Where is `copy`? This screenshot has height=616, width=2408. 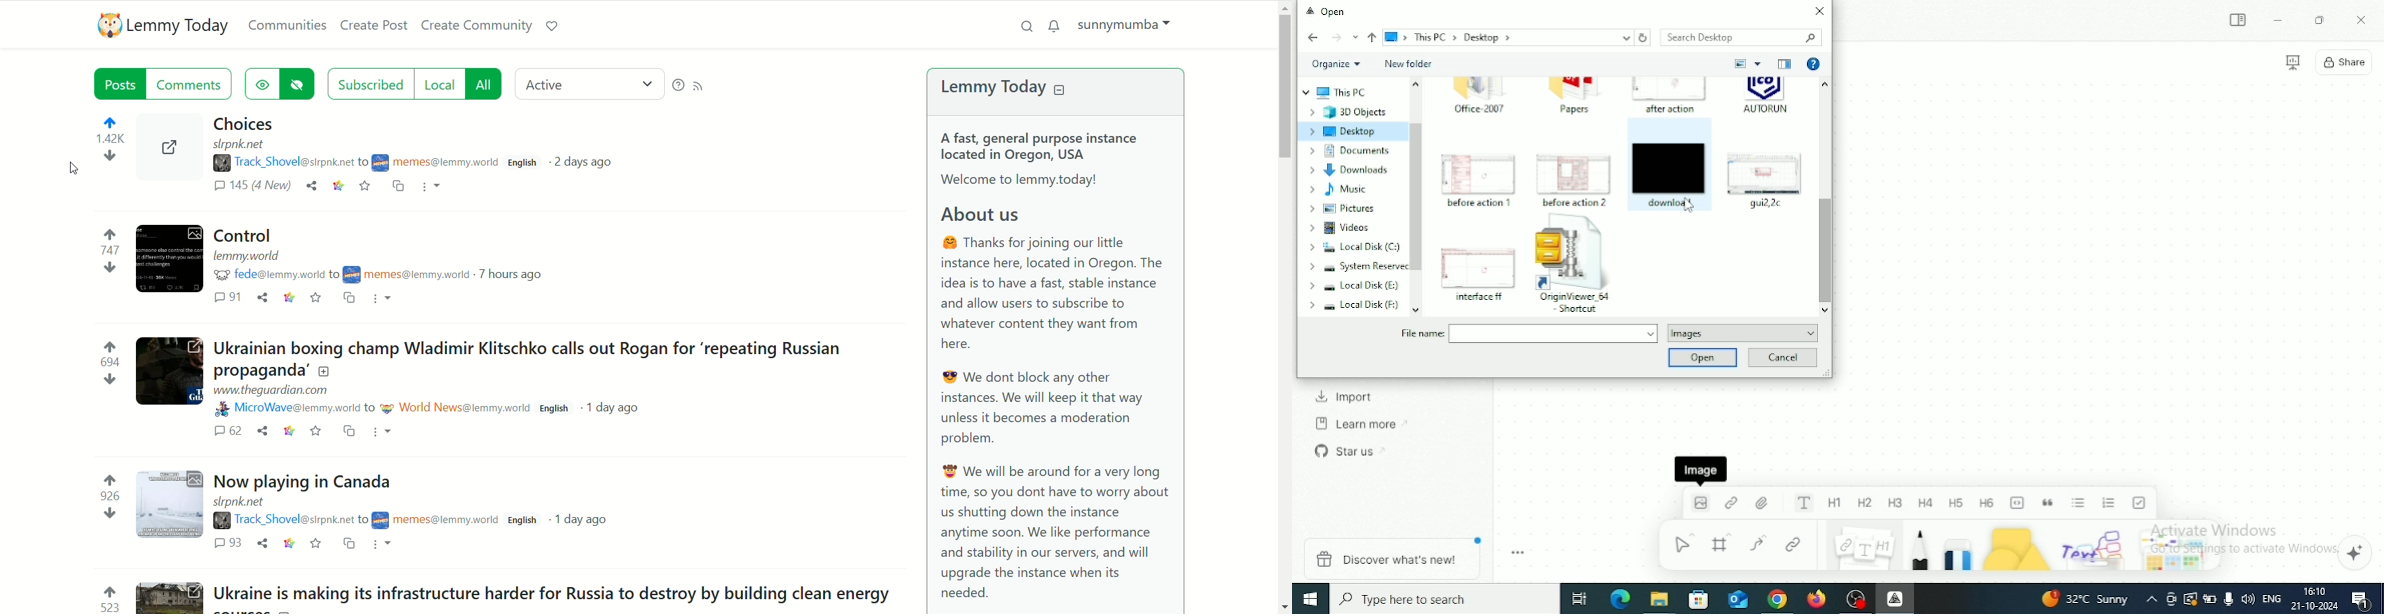
copy is located at coordinates (351, 432).